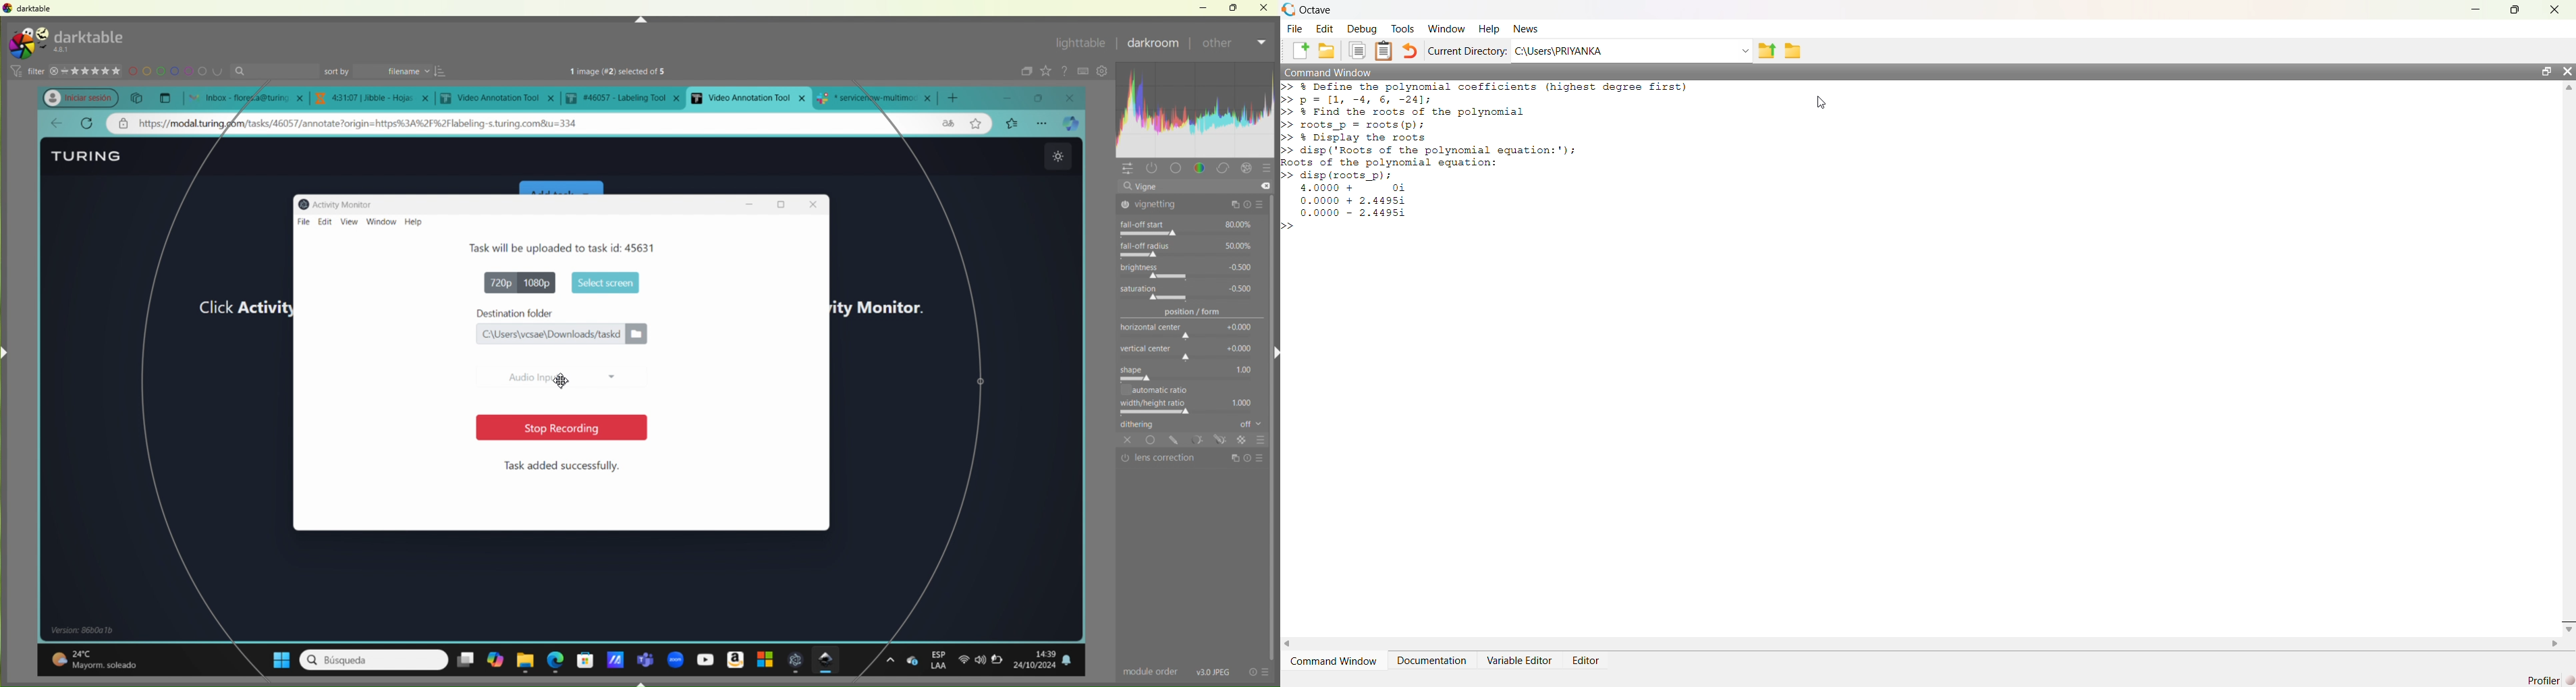 The image size is (2576, 700). What do you see at coordinates (1187, 311) in the screenshot?
I see `position/form` at bounding box center [1187, 311].